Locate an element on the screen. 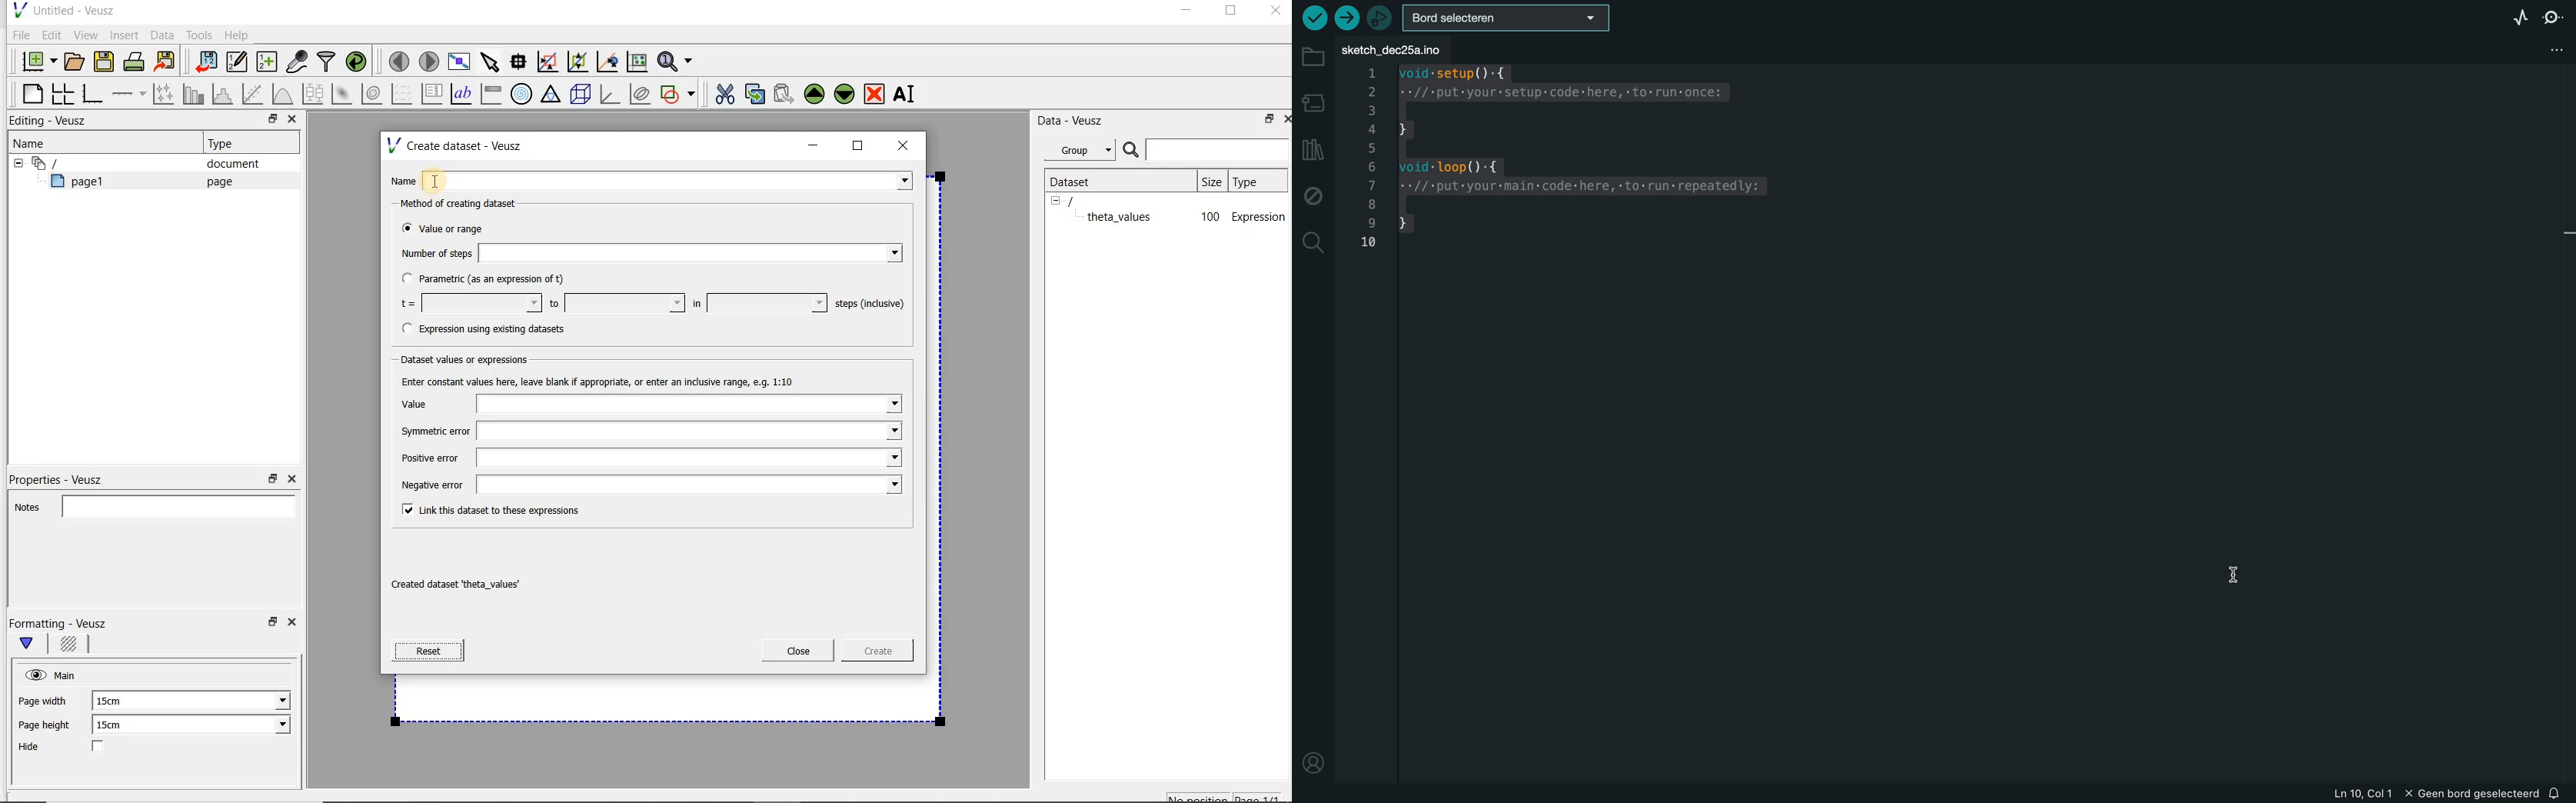 The image size is (2576, 812). view plot full screen is located at coordinates (458, 60).